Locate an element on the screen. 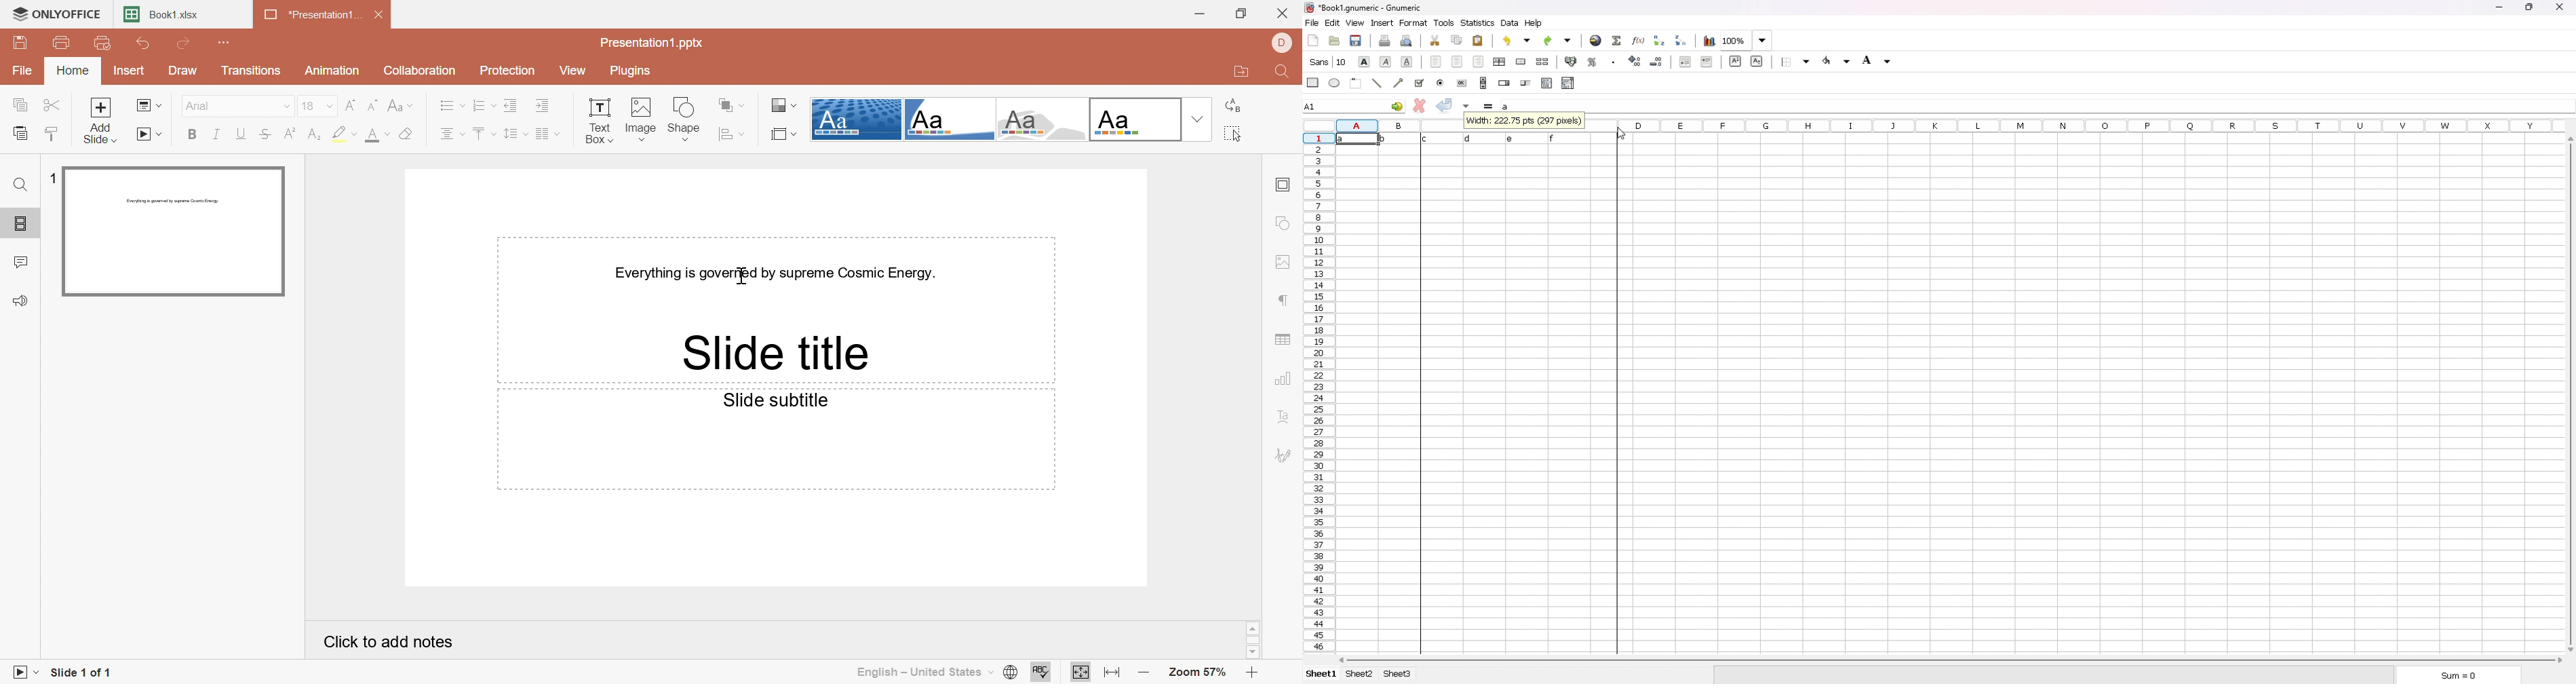 The height and width of the screenshot is (700, 2576). accept changes in all cells is located at coordinates (1468, 106).